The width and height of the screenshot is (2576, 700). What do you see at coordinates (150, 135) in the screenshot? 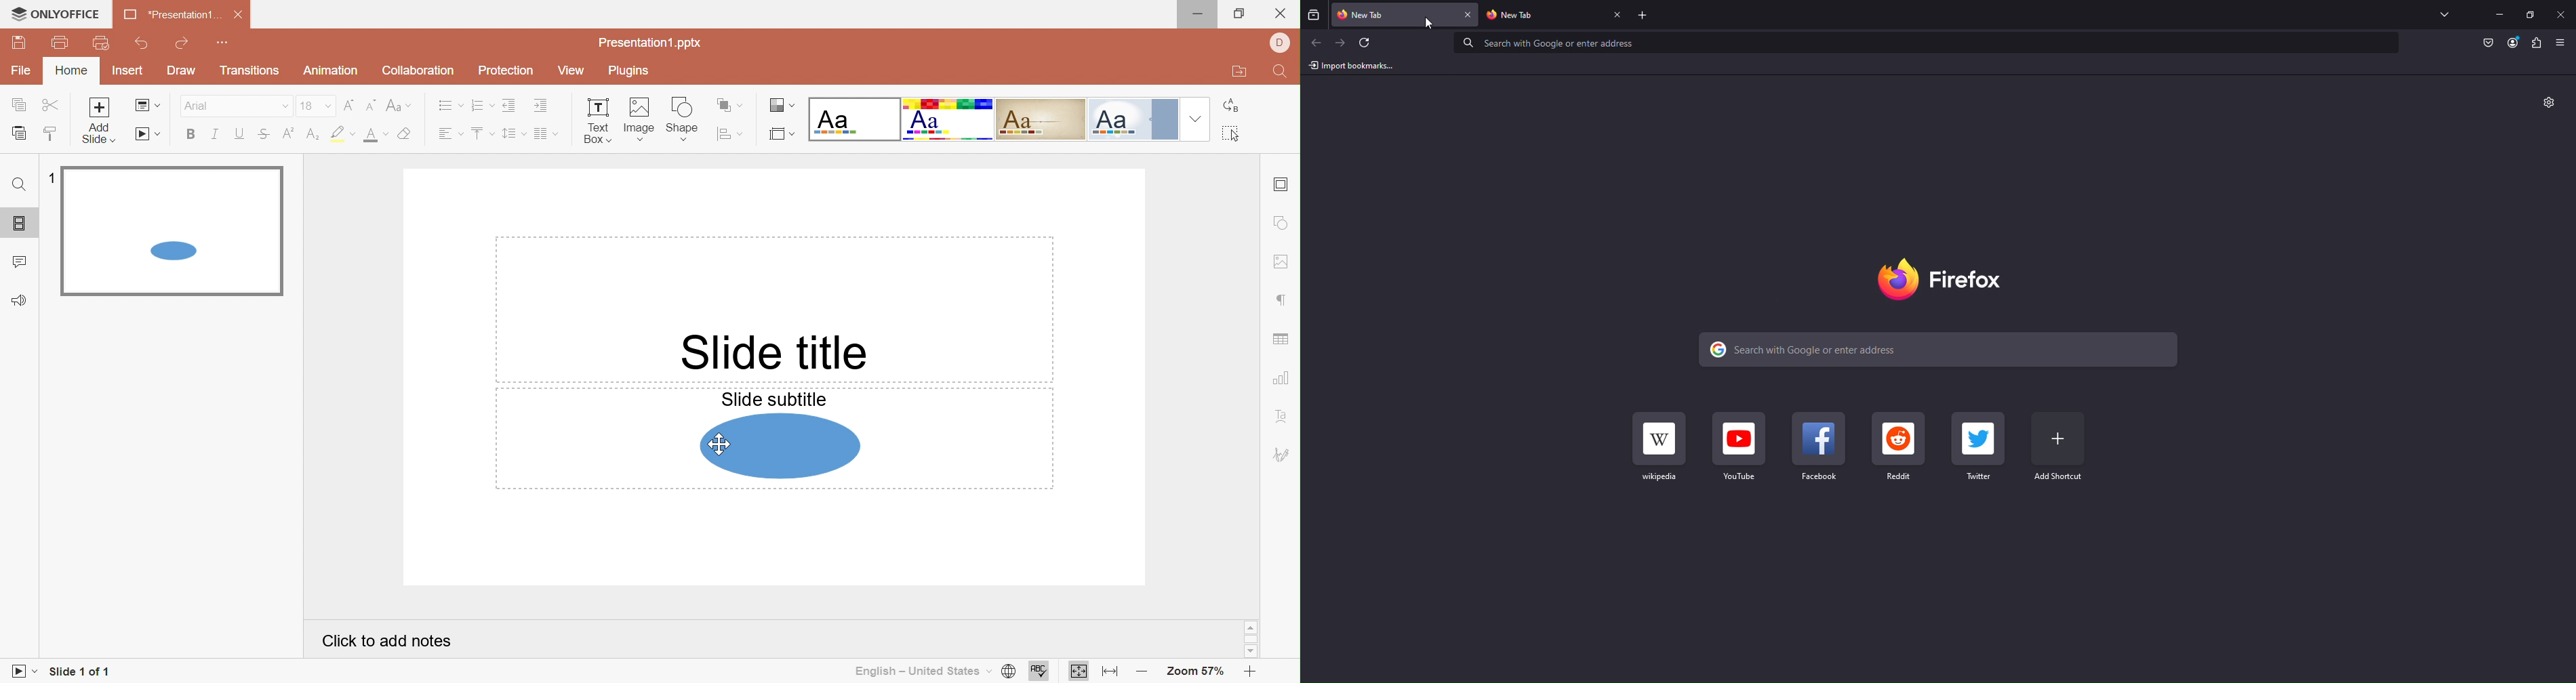
I see `Start slideshow` at bounding box center [150, 135].